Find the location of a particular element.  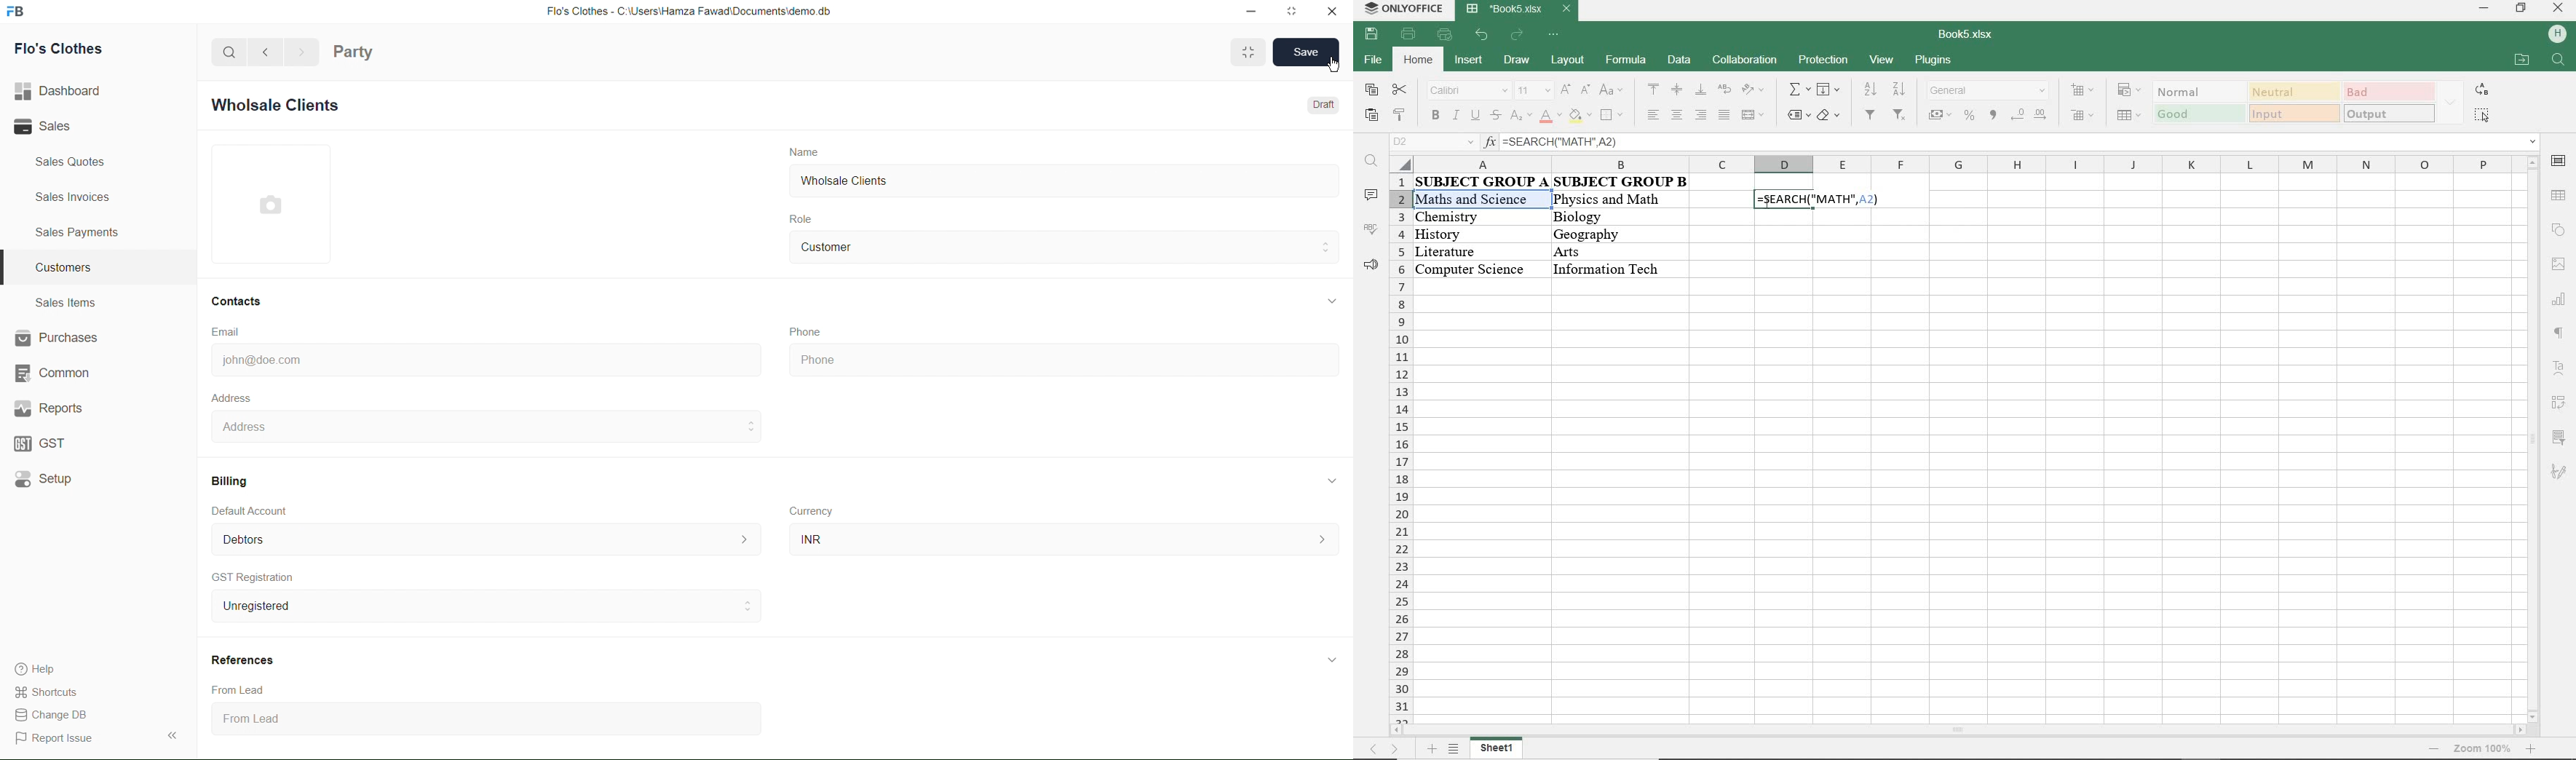

Sales Payments is located at coordinates (80, 233).